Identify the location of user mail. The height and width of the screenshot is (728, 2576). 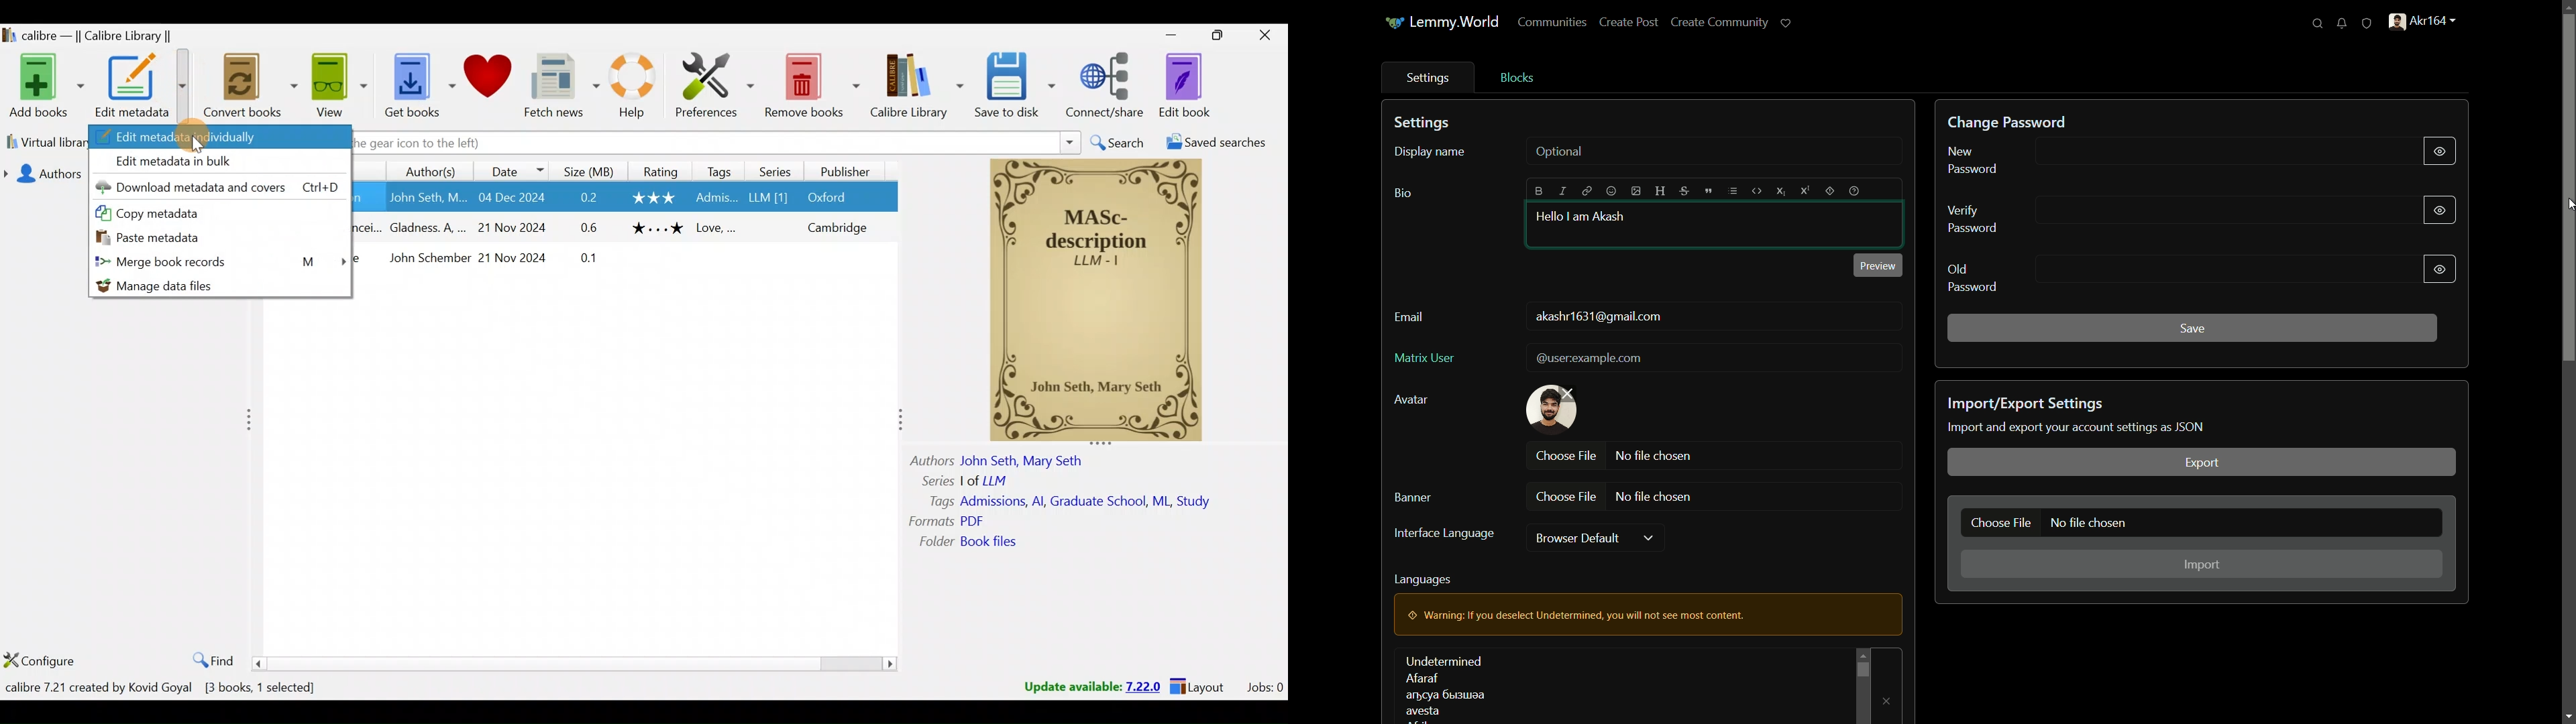
(1599, 318).